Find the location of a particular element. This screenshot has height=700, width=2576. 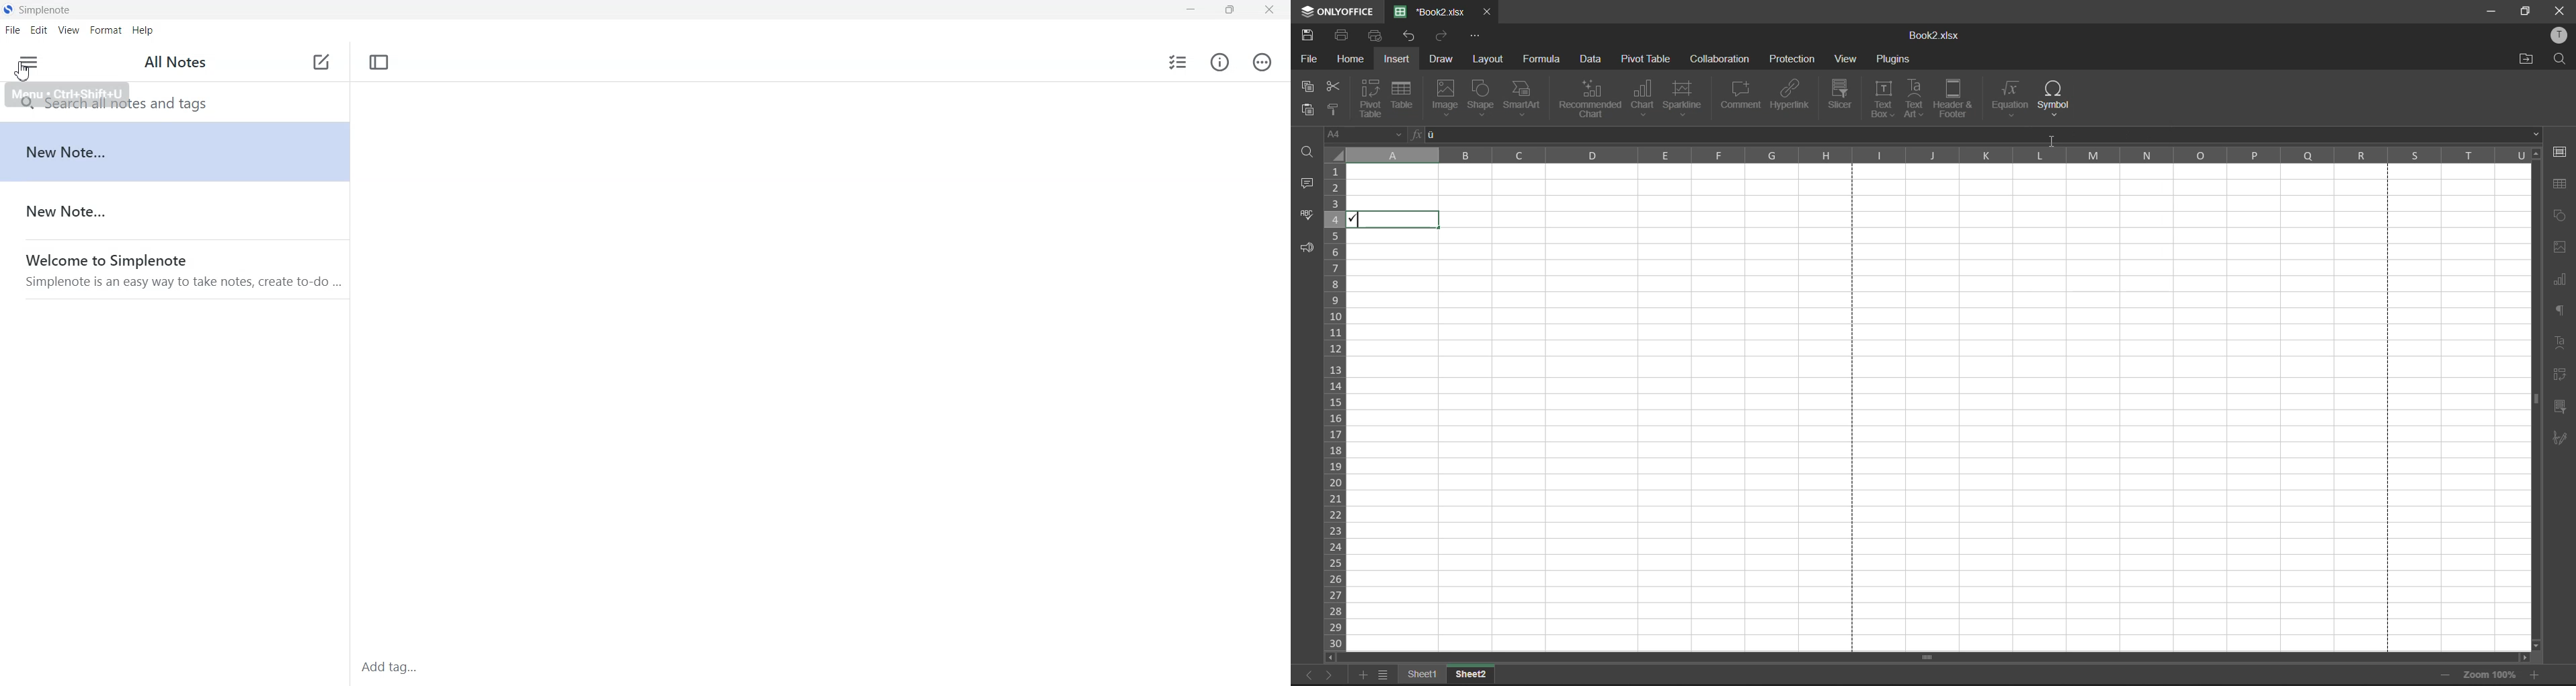

scroll up is located at coordinates (2537, 155).